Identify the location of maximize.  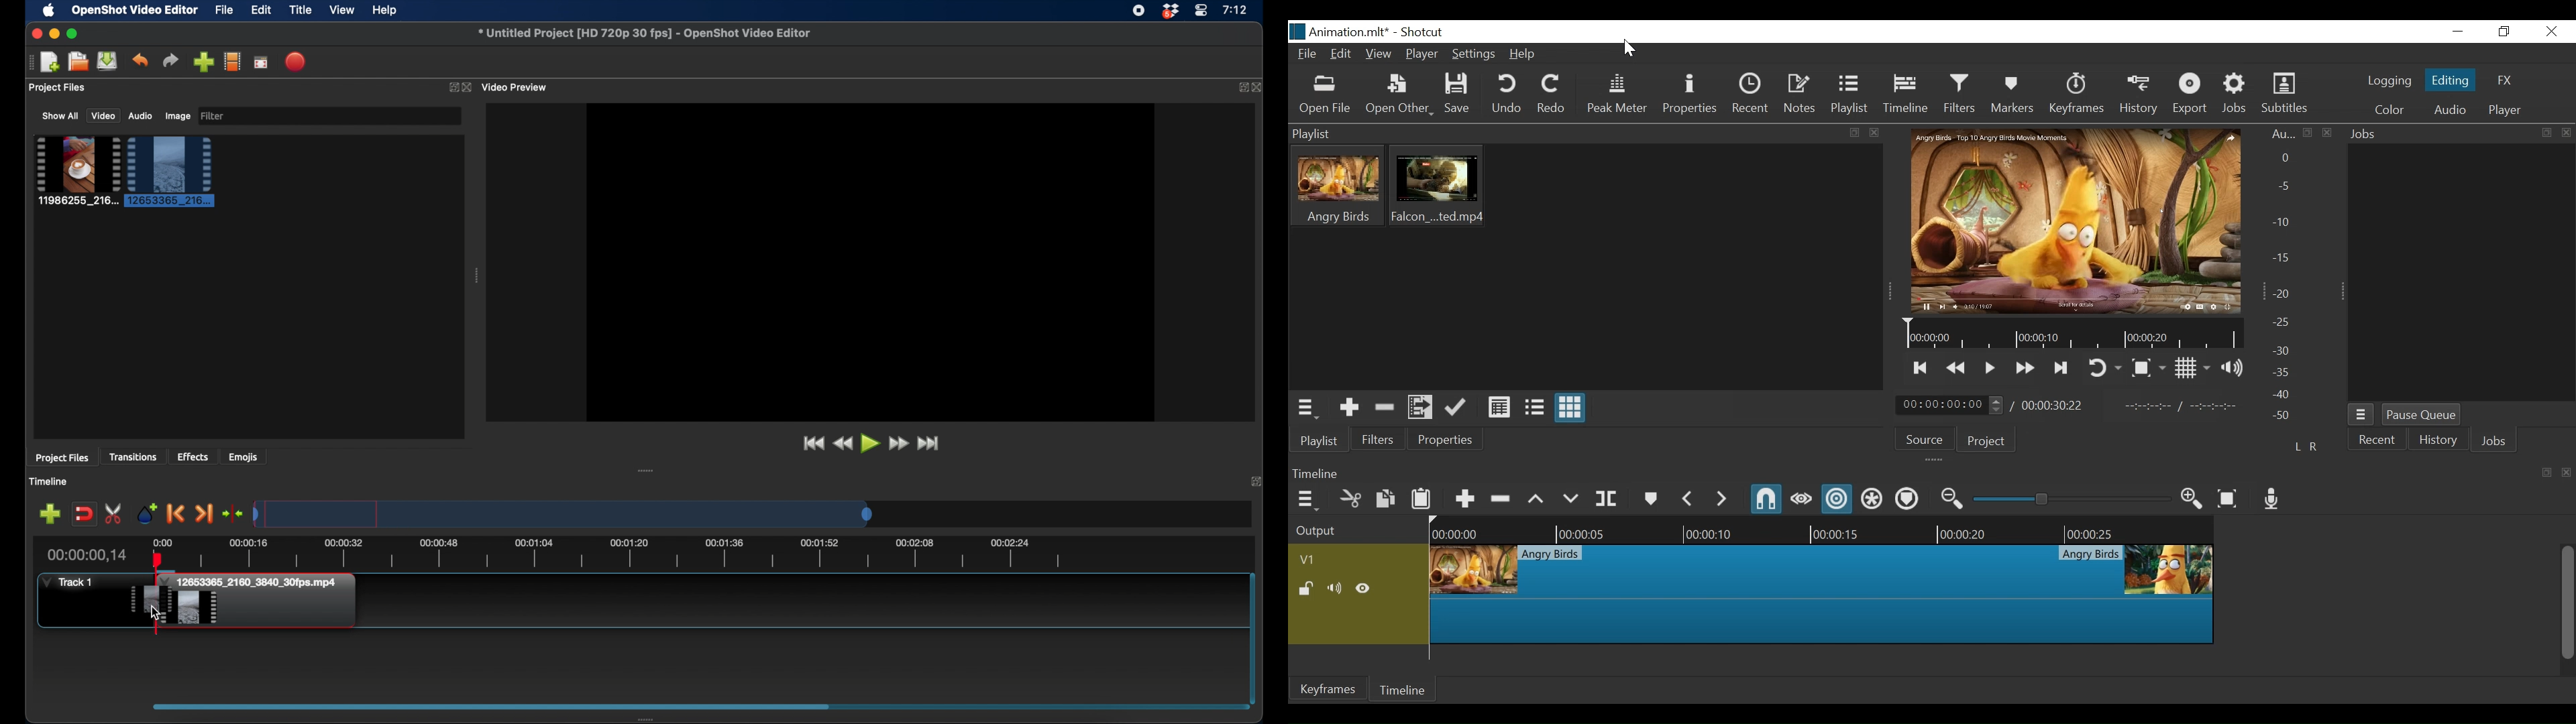
(73, 34).